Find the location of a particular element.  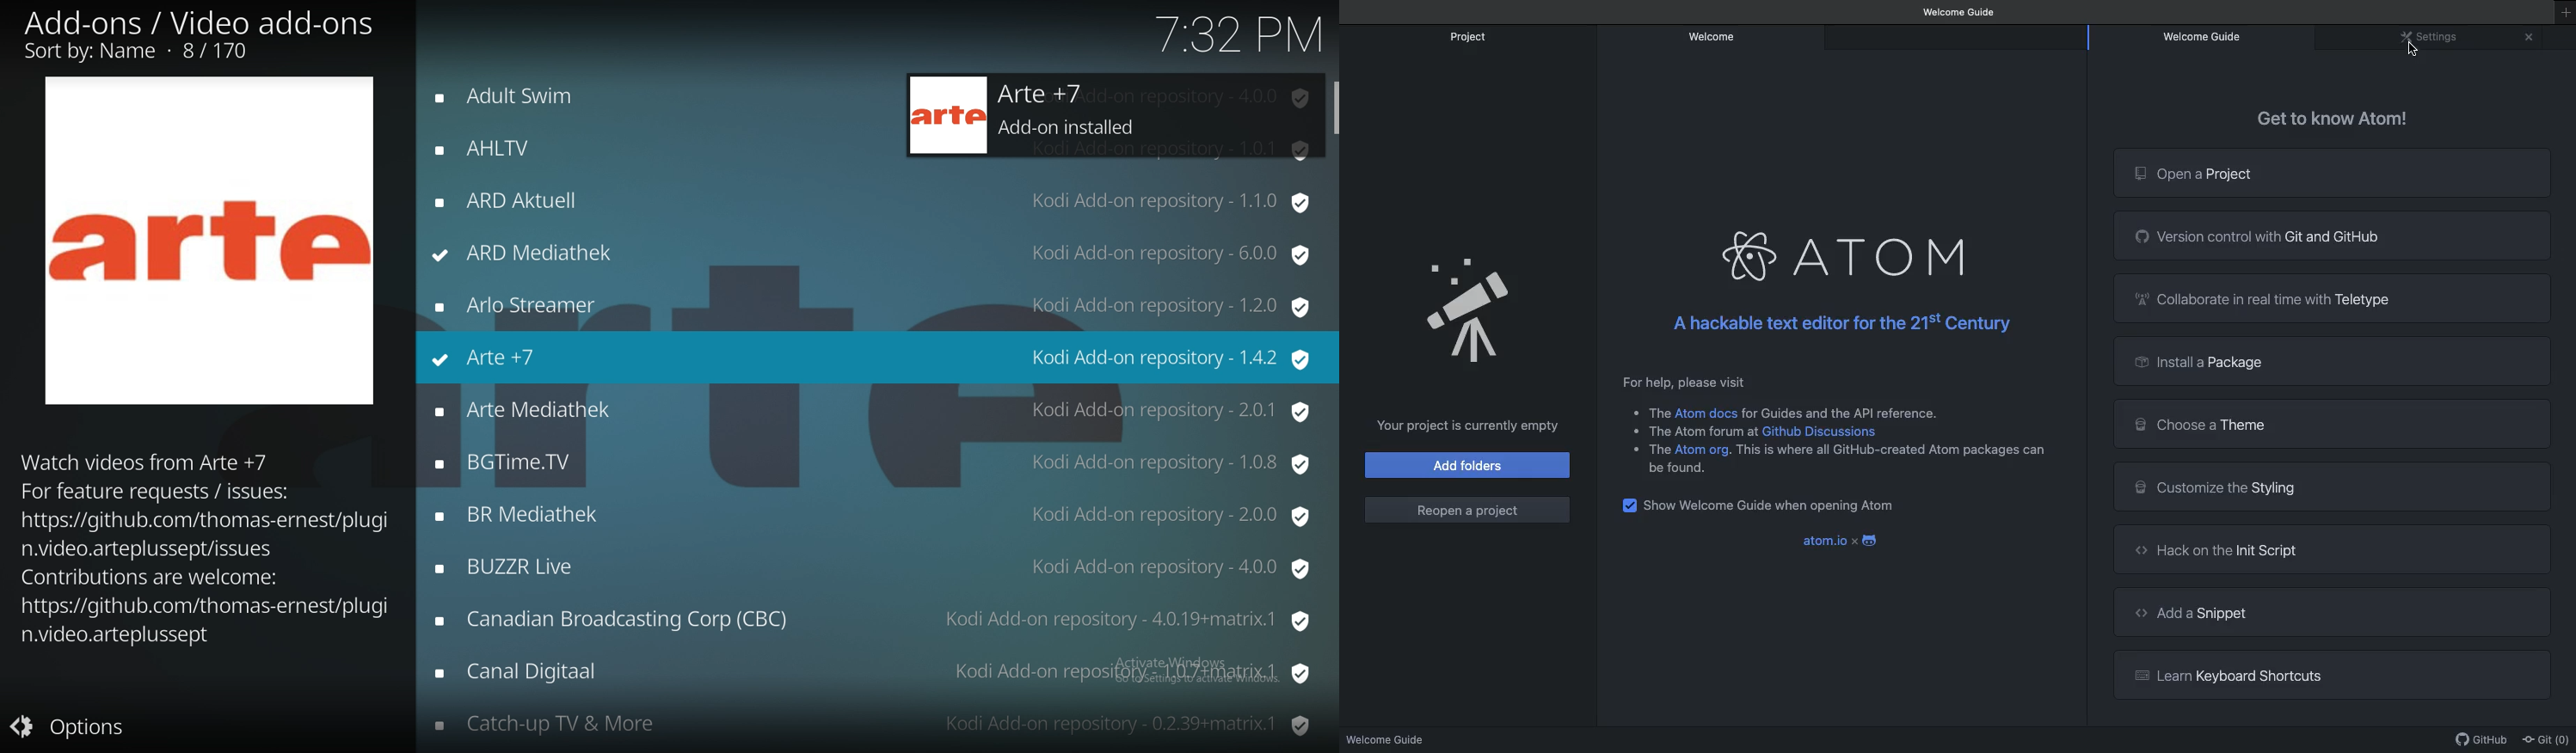

Project is located at coordinates (1471, 36).